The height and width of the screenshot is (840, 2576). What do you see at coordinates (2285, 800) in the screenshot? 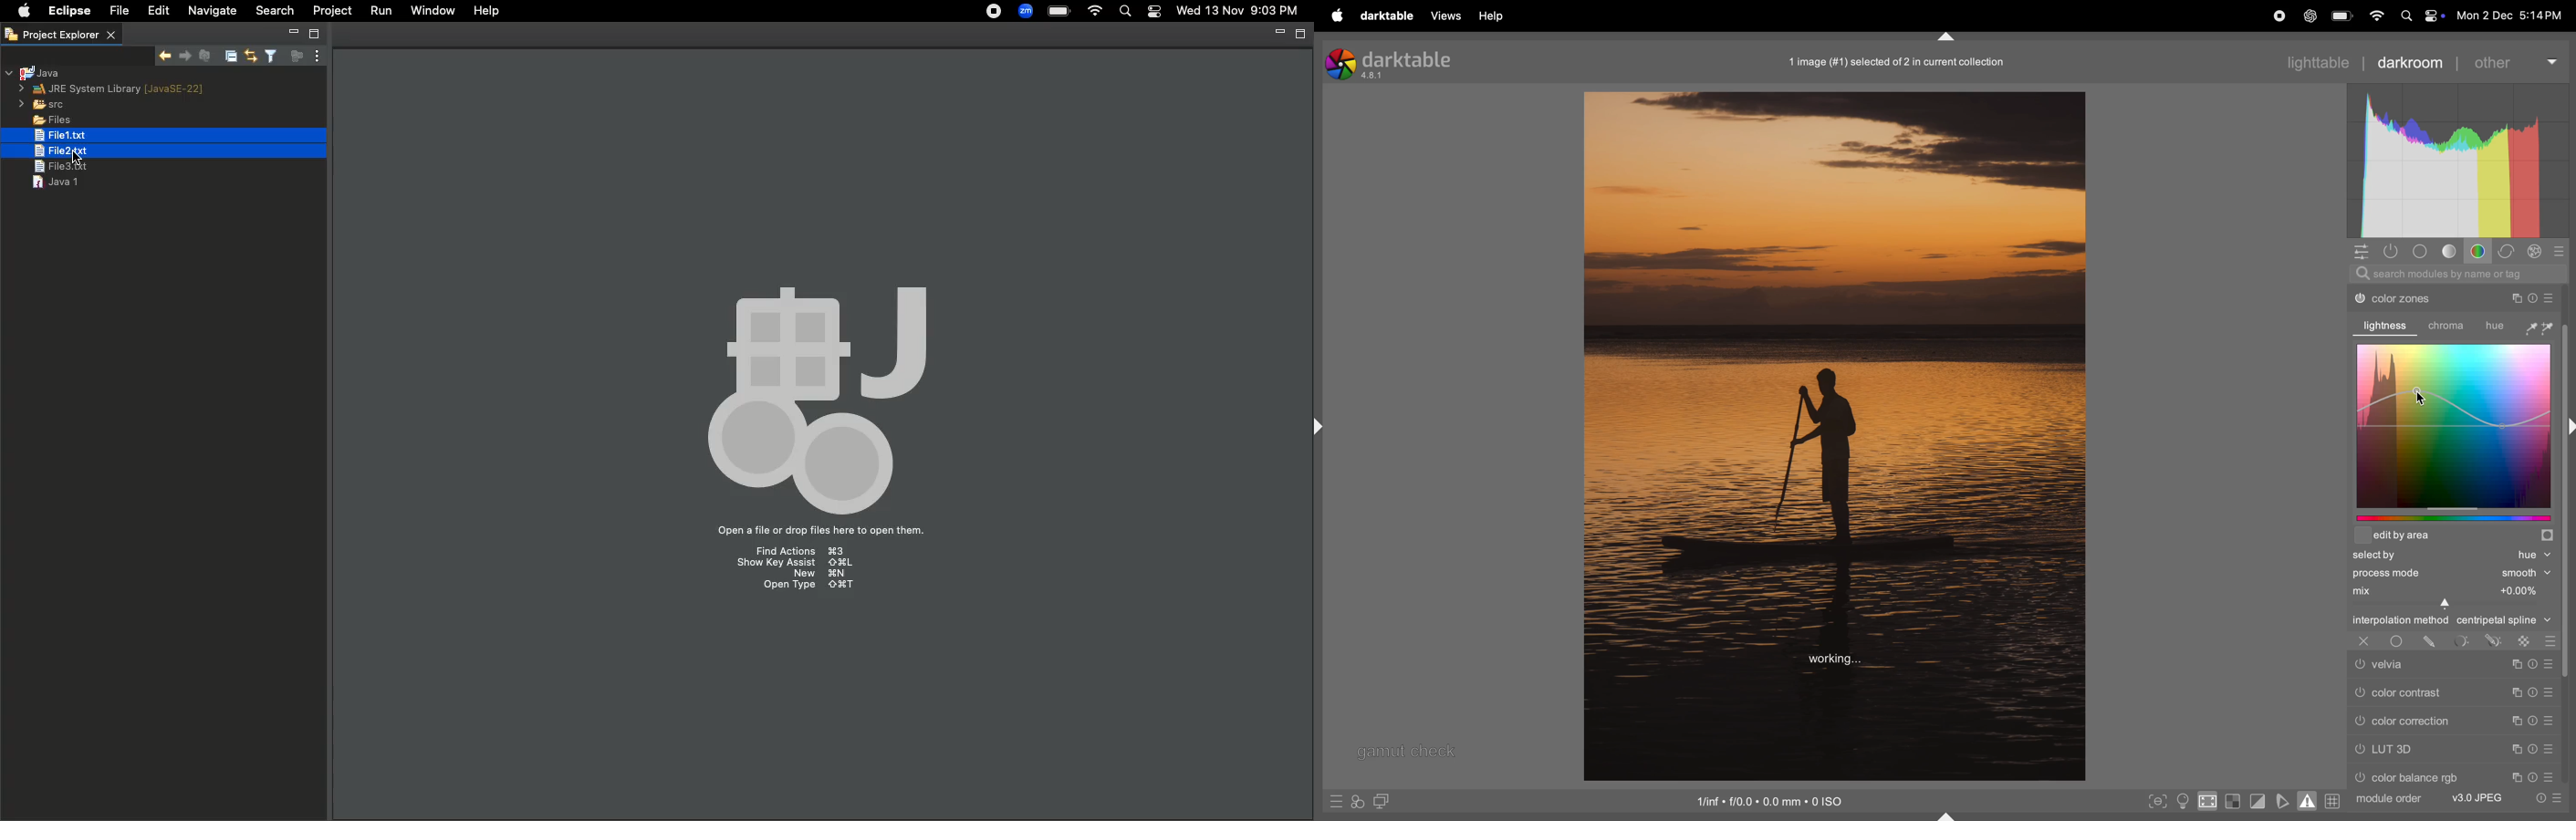
I see `toggle soft proffing` at bounding box center [2285, 800].